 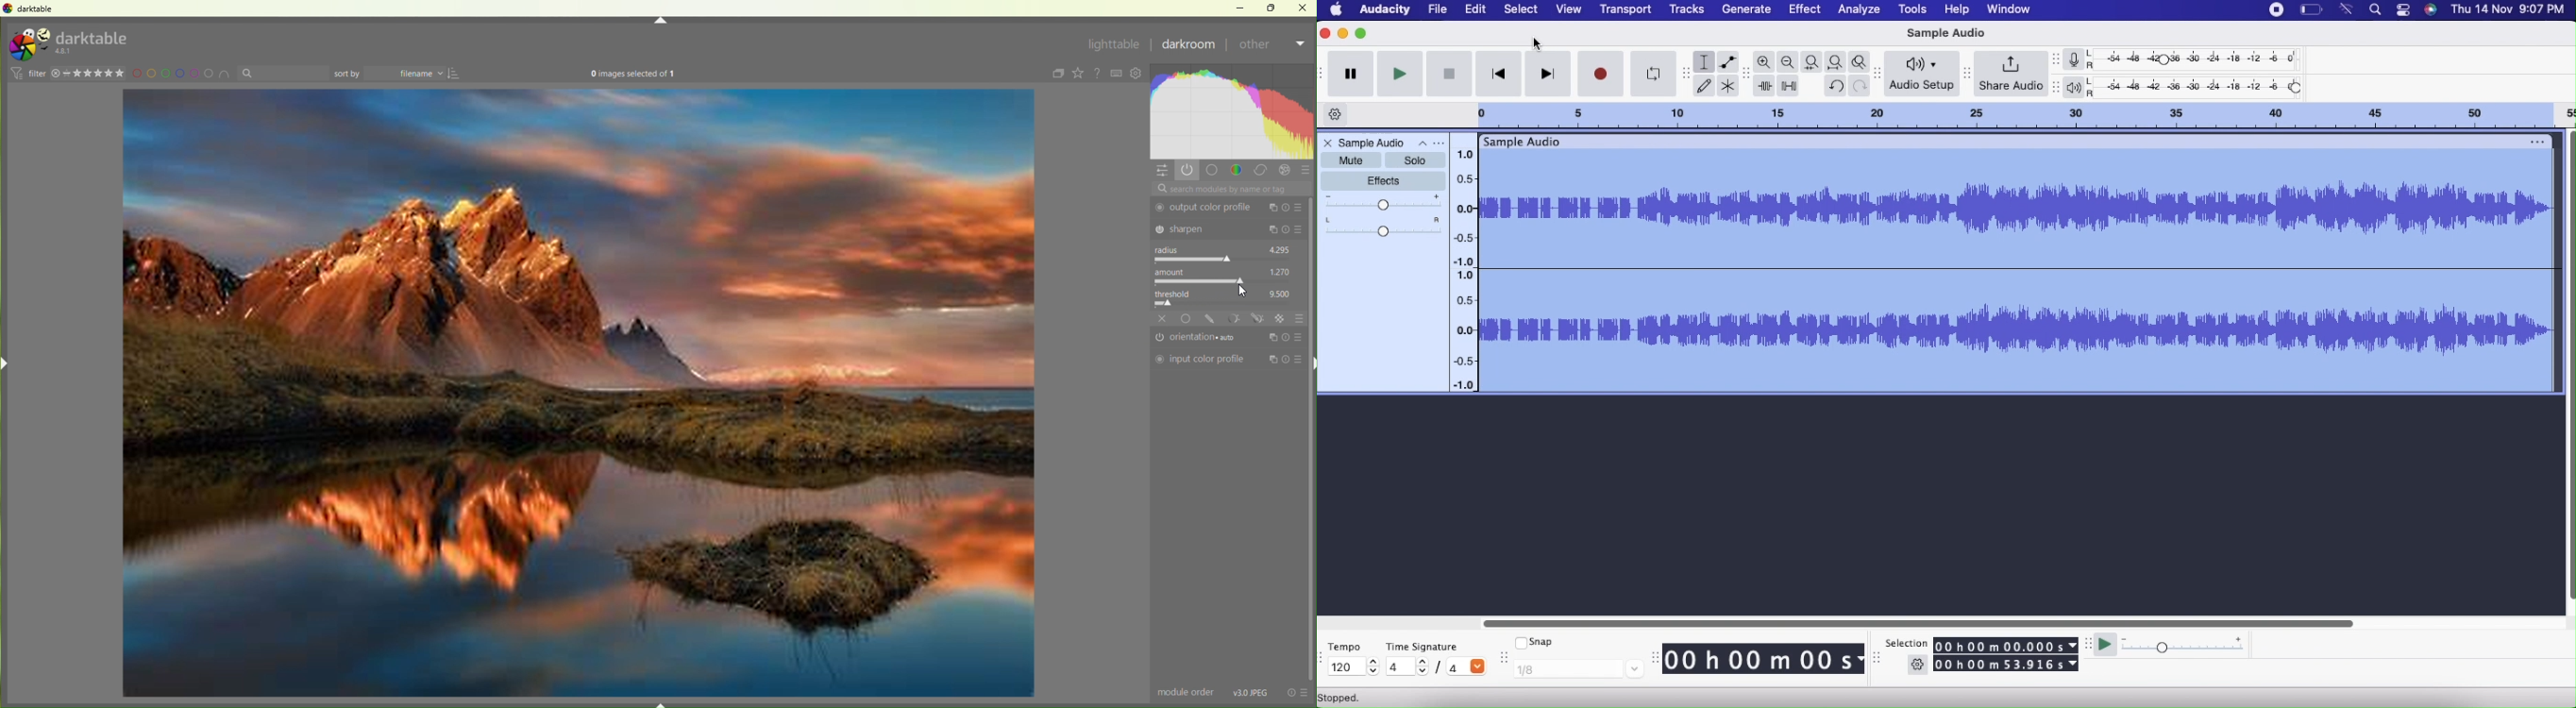 I want to click on 00 h 00 m 53.916 s, so click(x=2007, y=664).